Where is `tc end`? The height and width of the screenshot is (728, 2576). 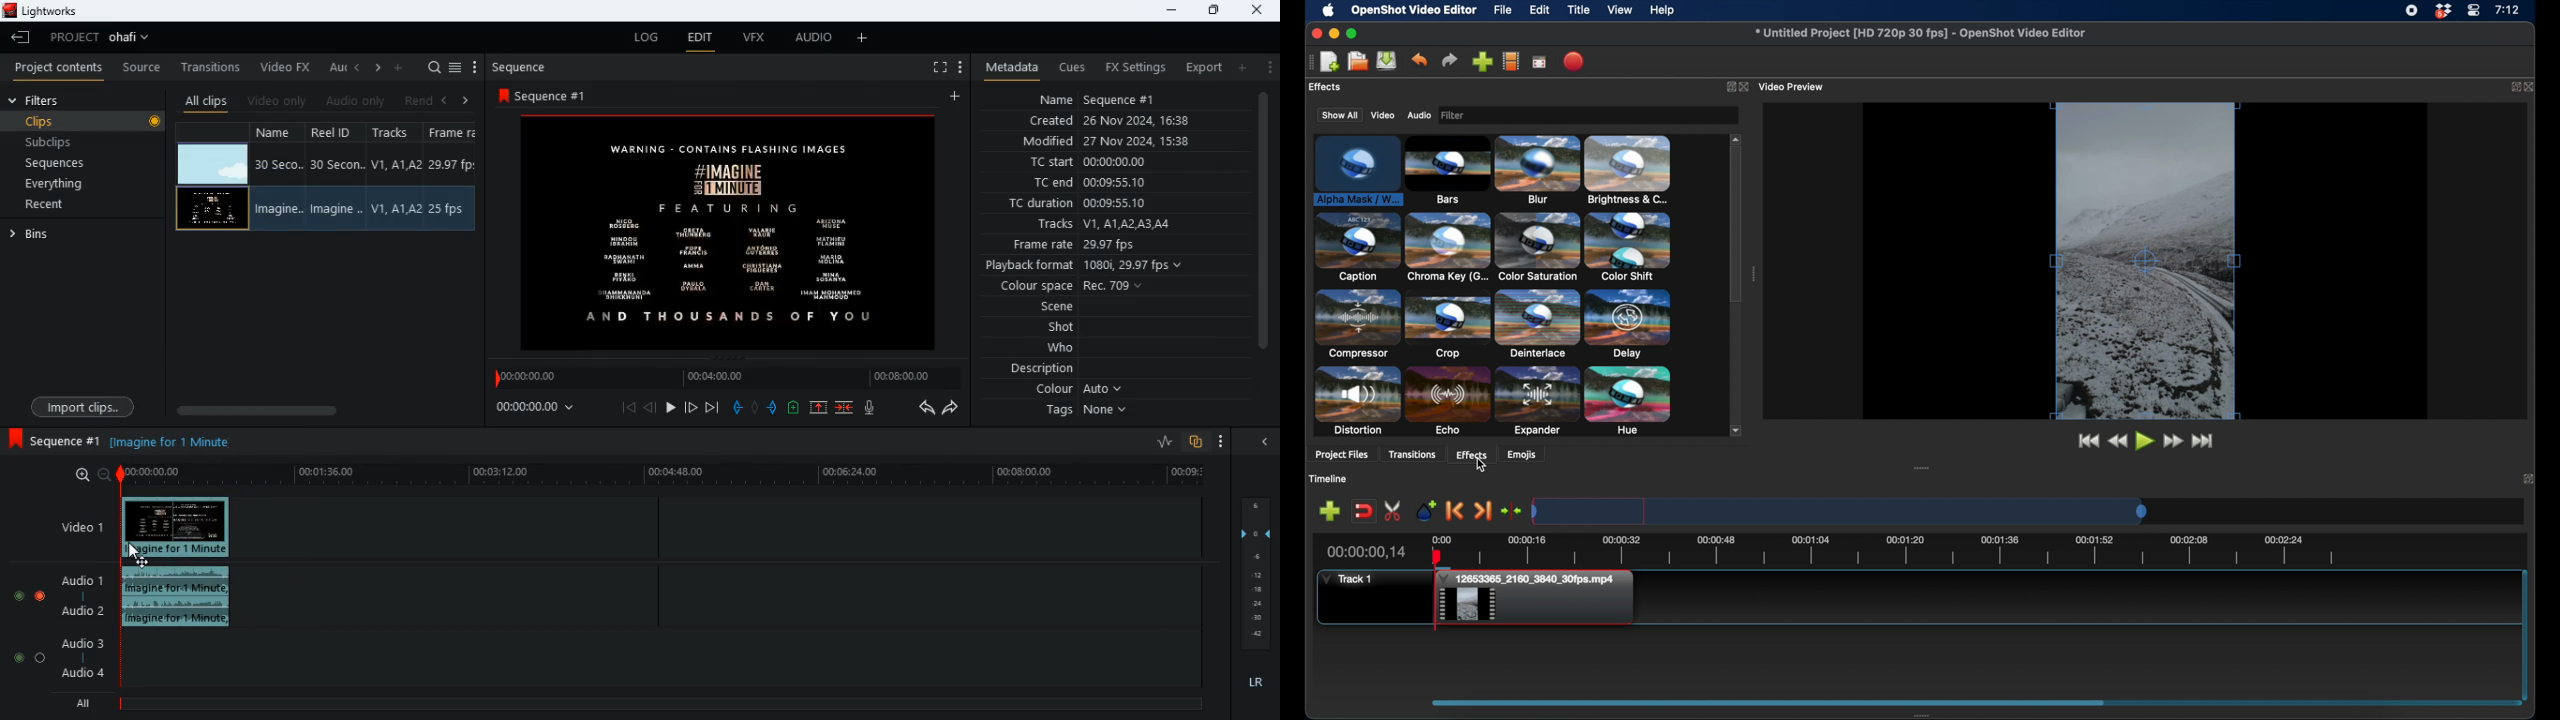 tc end is located at coordinates (1097, 183).